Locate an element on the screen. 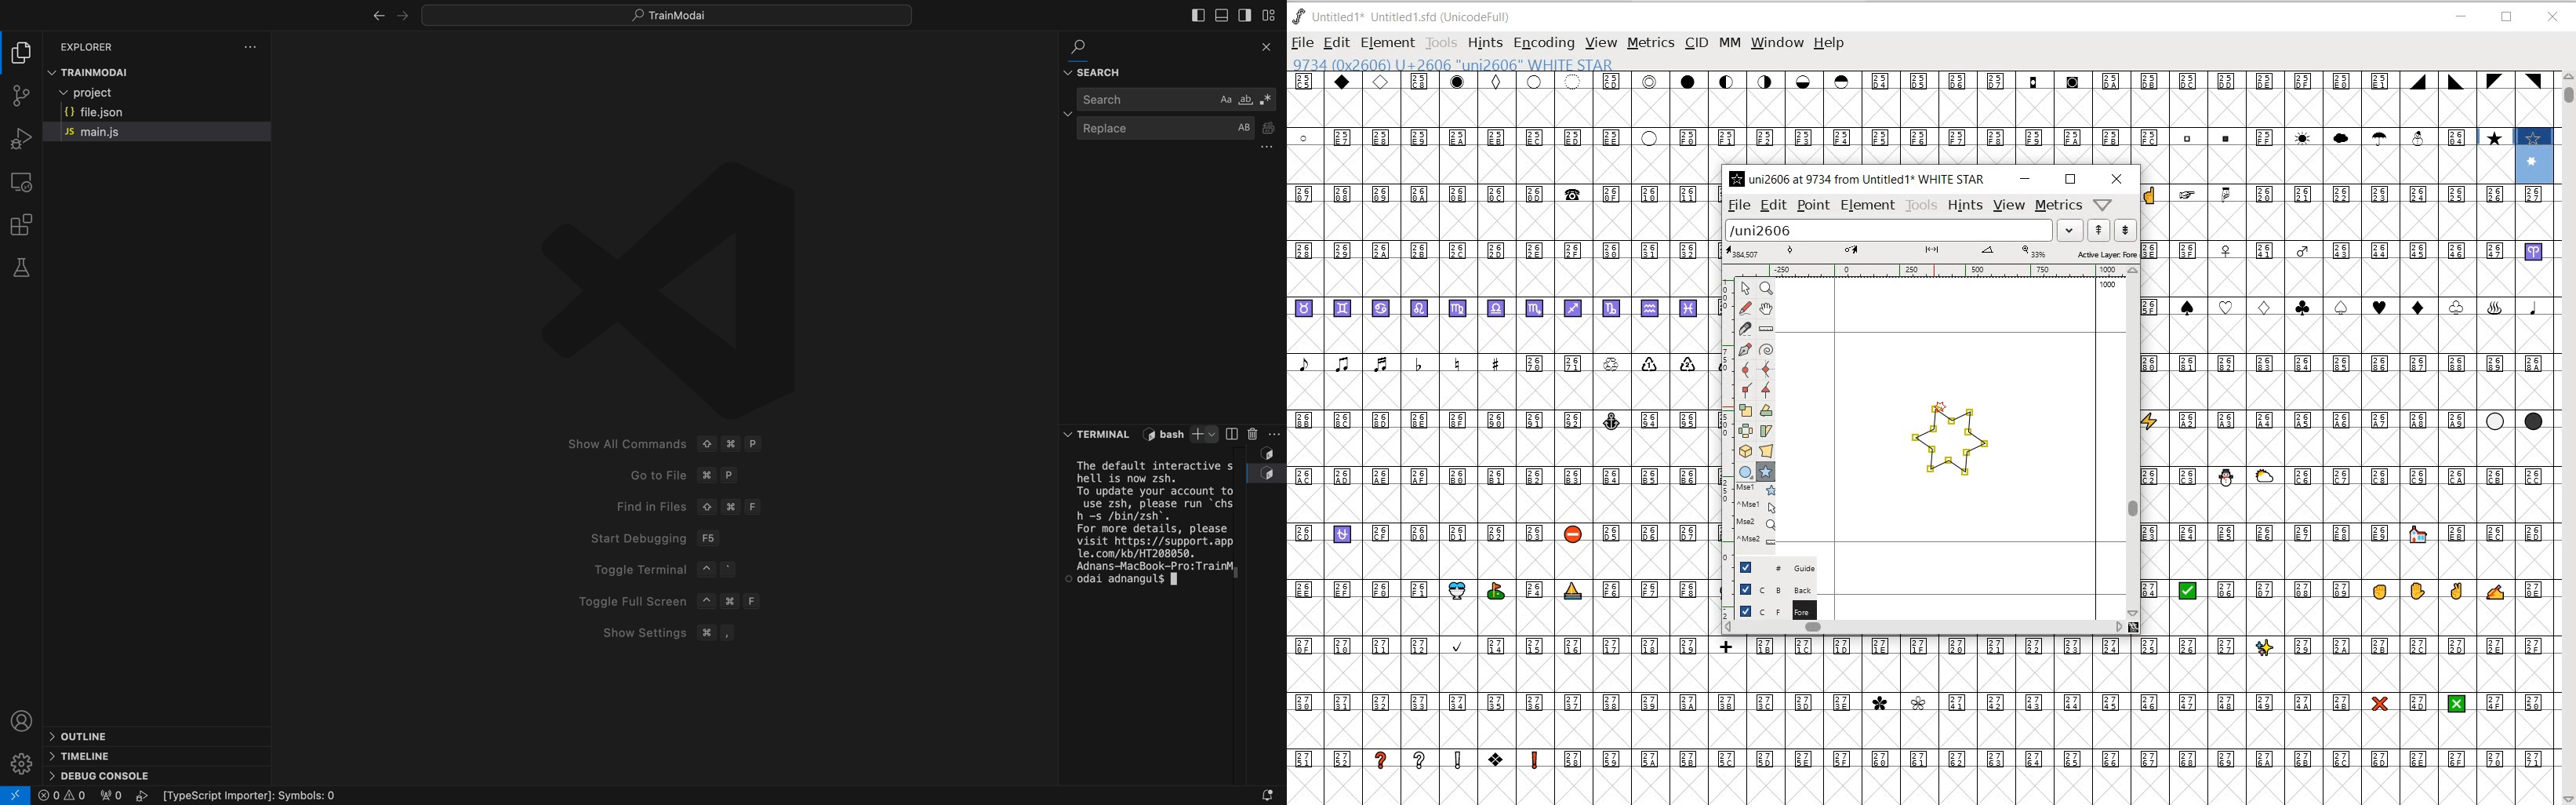  SPIRO is located at coordinates (1767, 350).